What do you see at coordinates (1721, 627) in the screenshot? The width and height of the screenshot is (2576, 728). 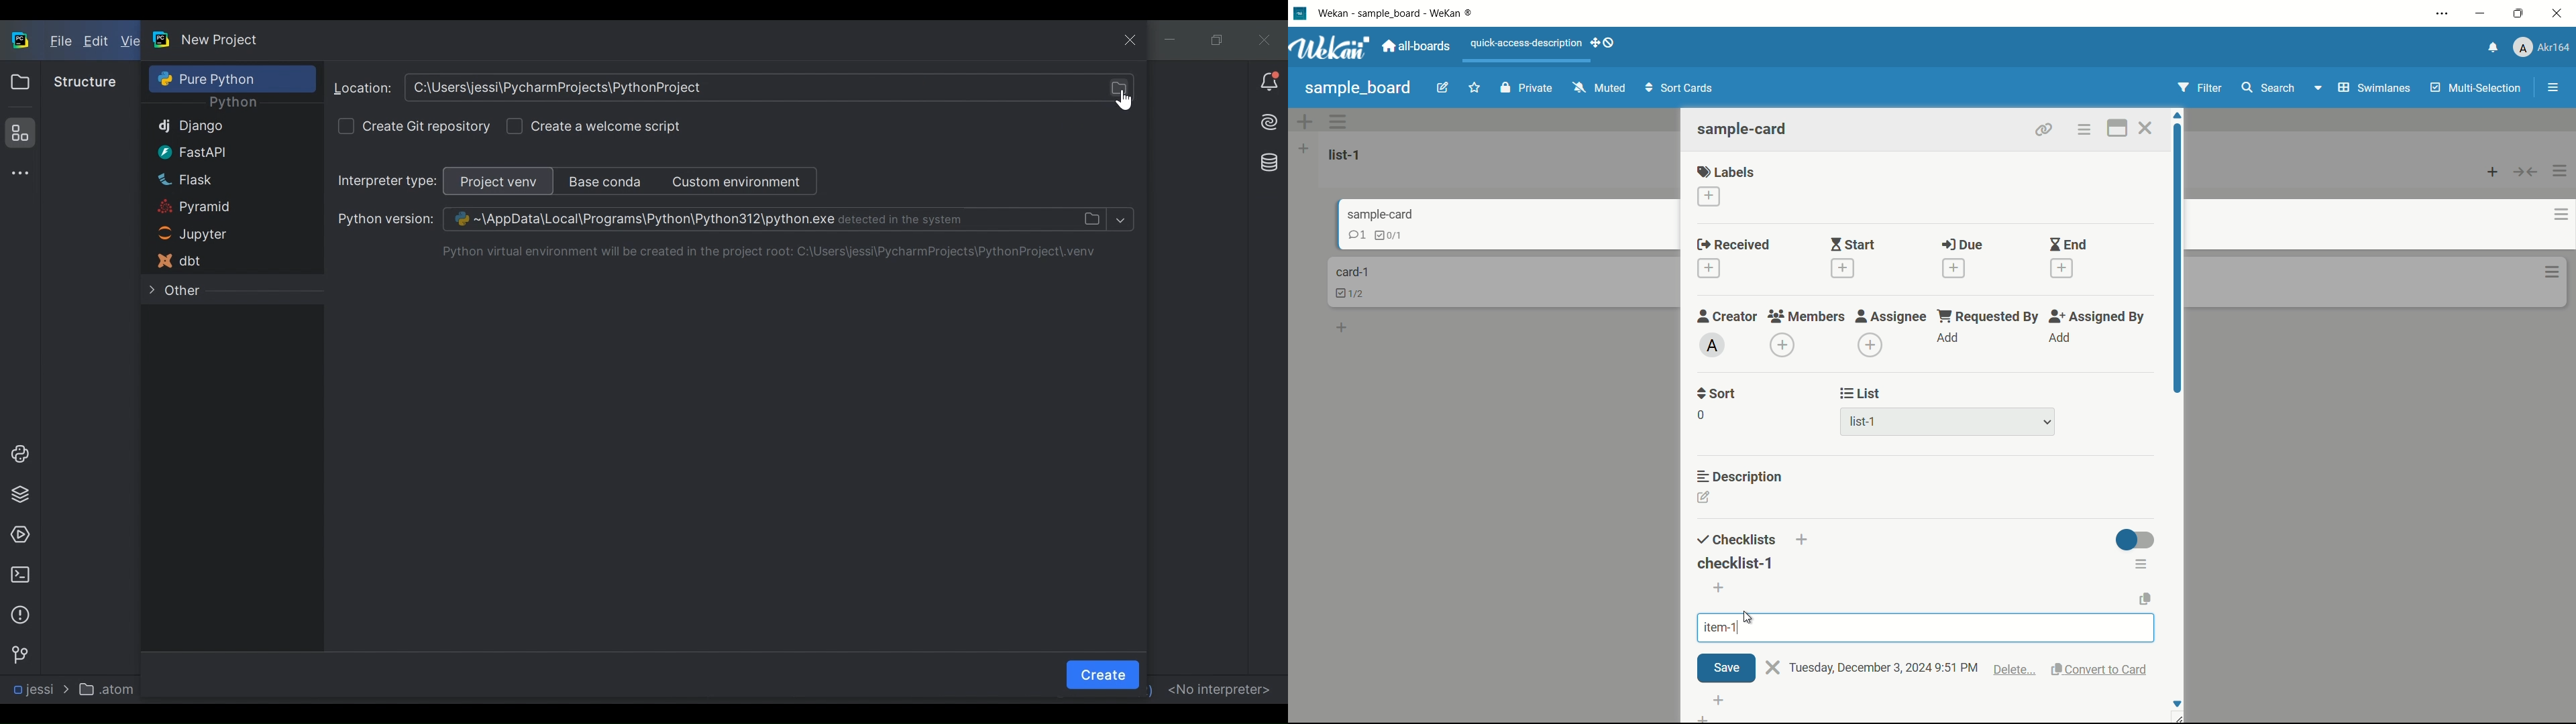 I see `item-1` at bounding box center [1721, 627].